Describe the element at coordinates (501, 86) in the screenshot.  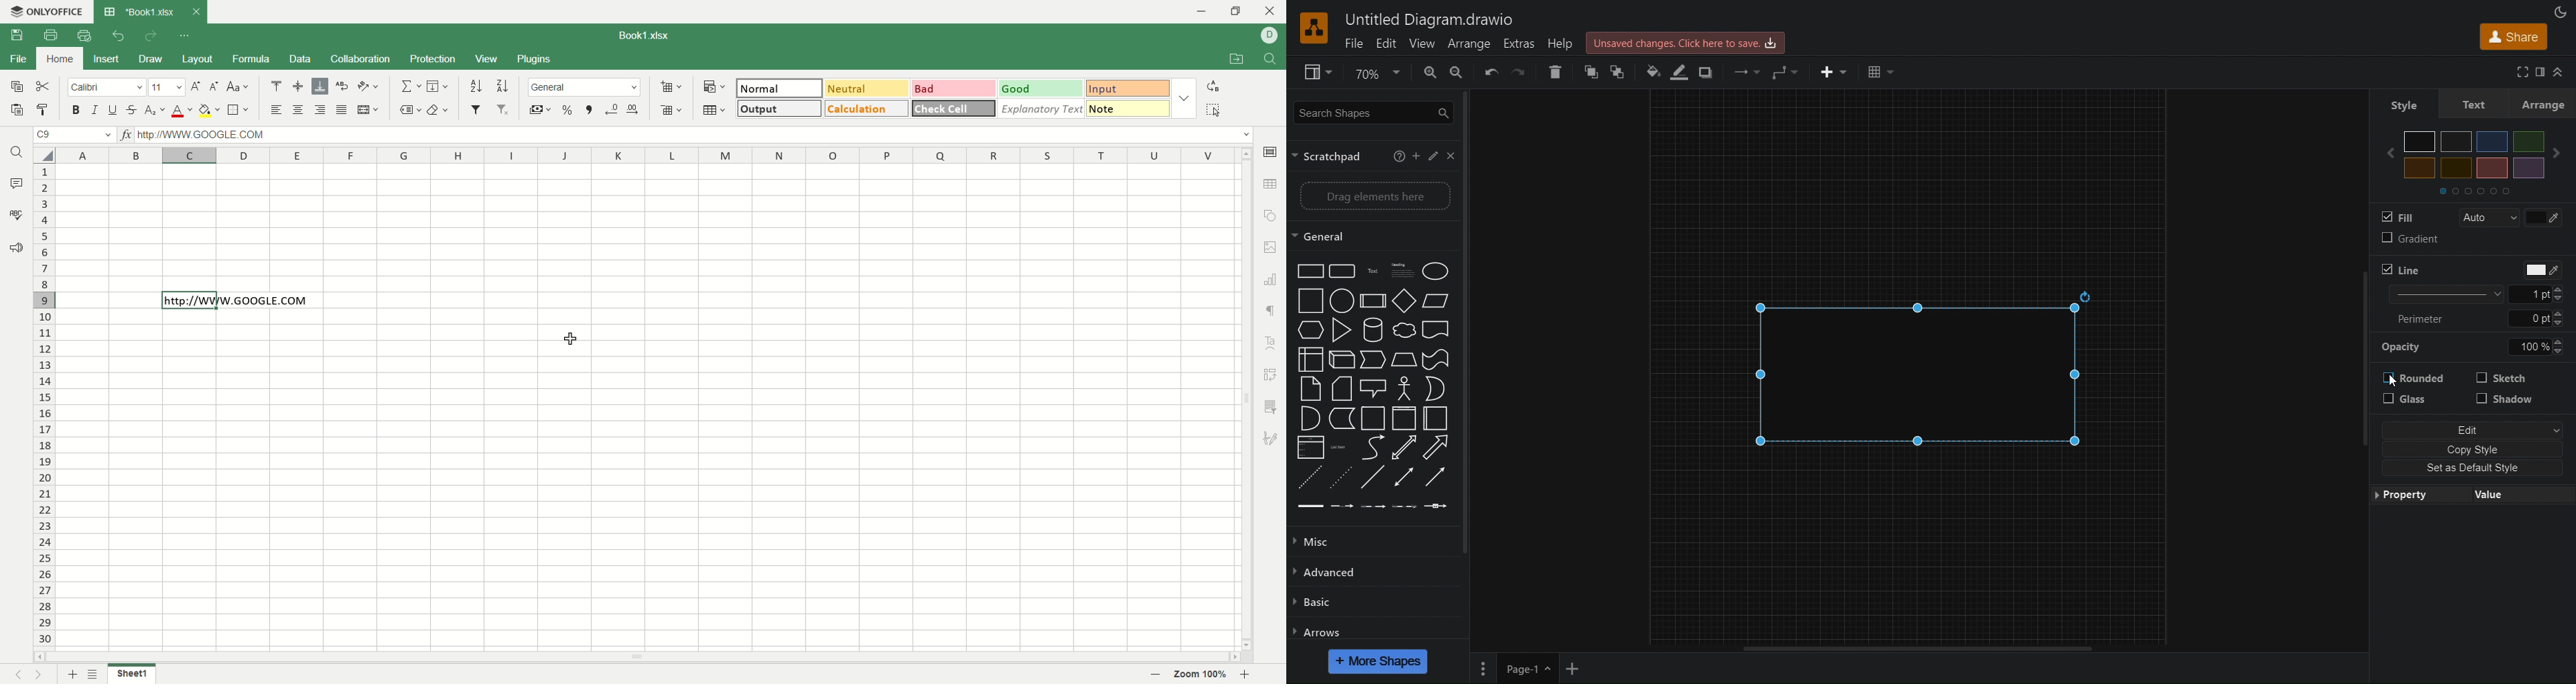
I see `sort descending` at that location.